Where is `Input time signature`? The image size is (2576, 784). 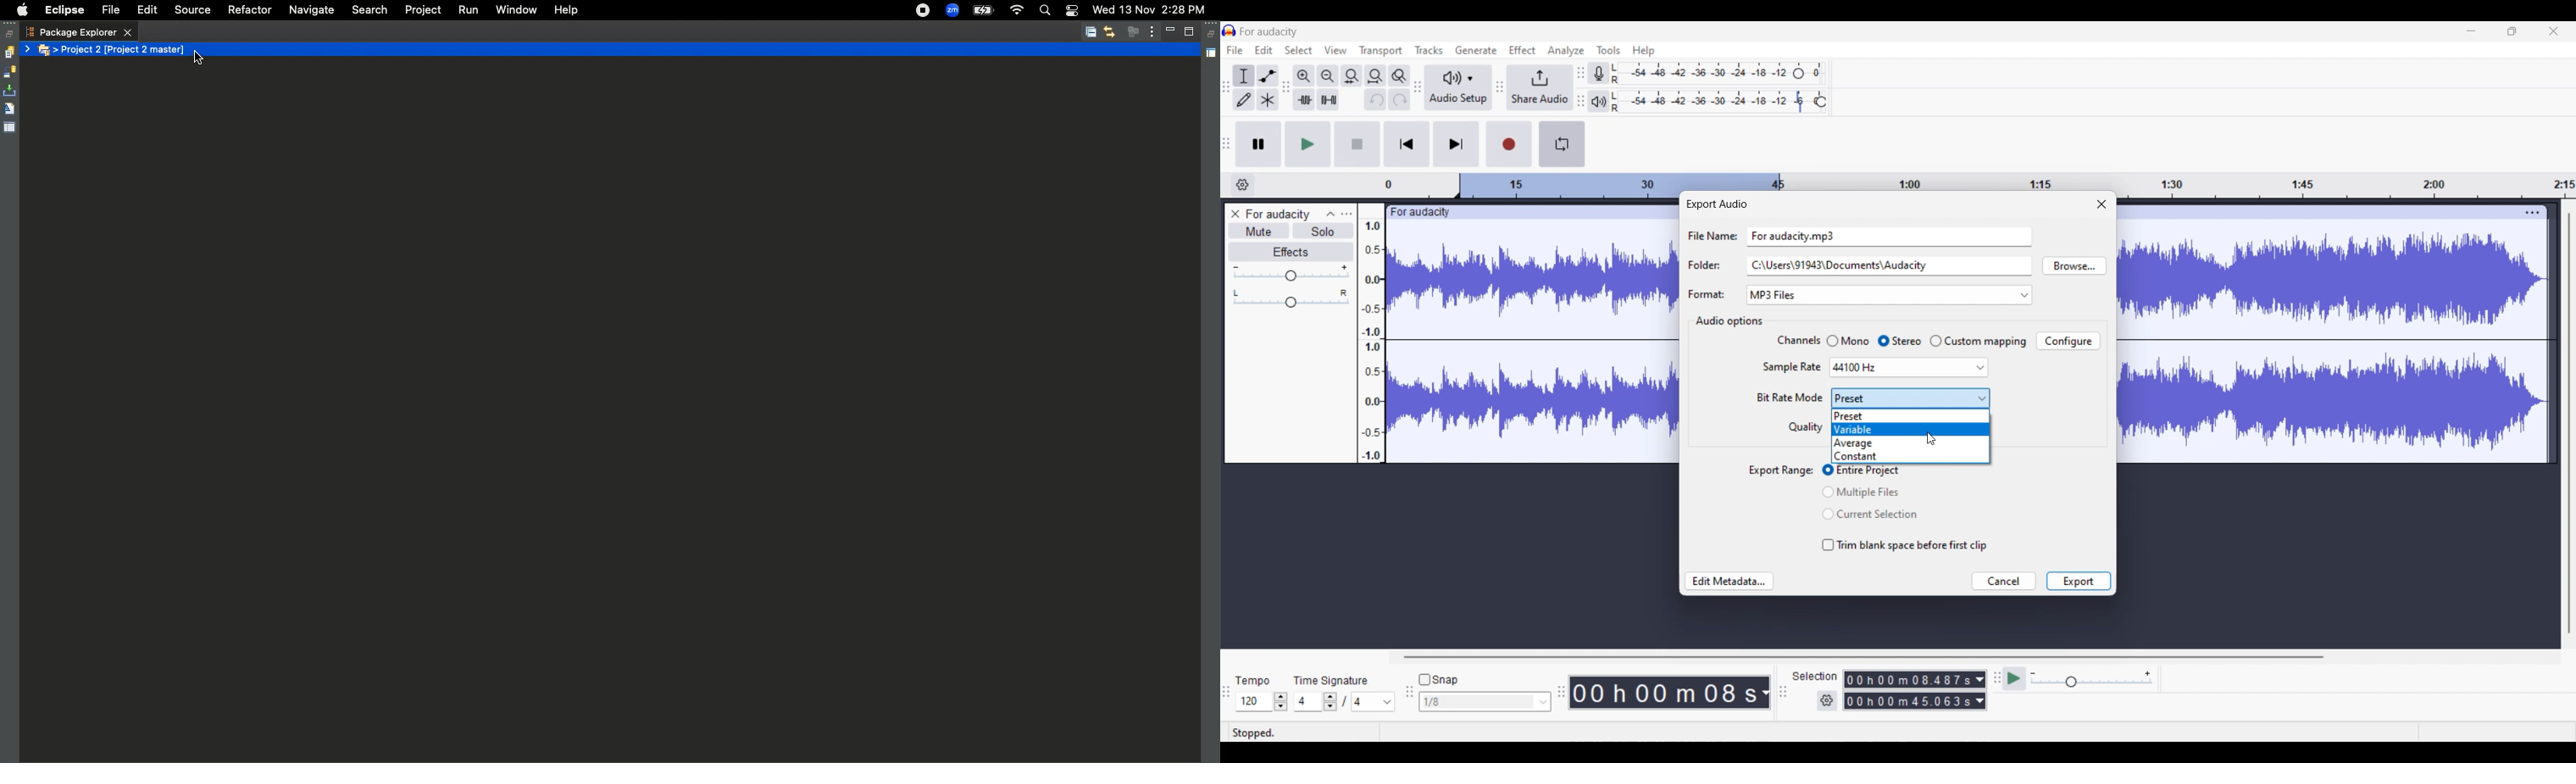 Input time signature is located at coordinates (1307, 702).